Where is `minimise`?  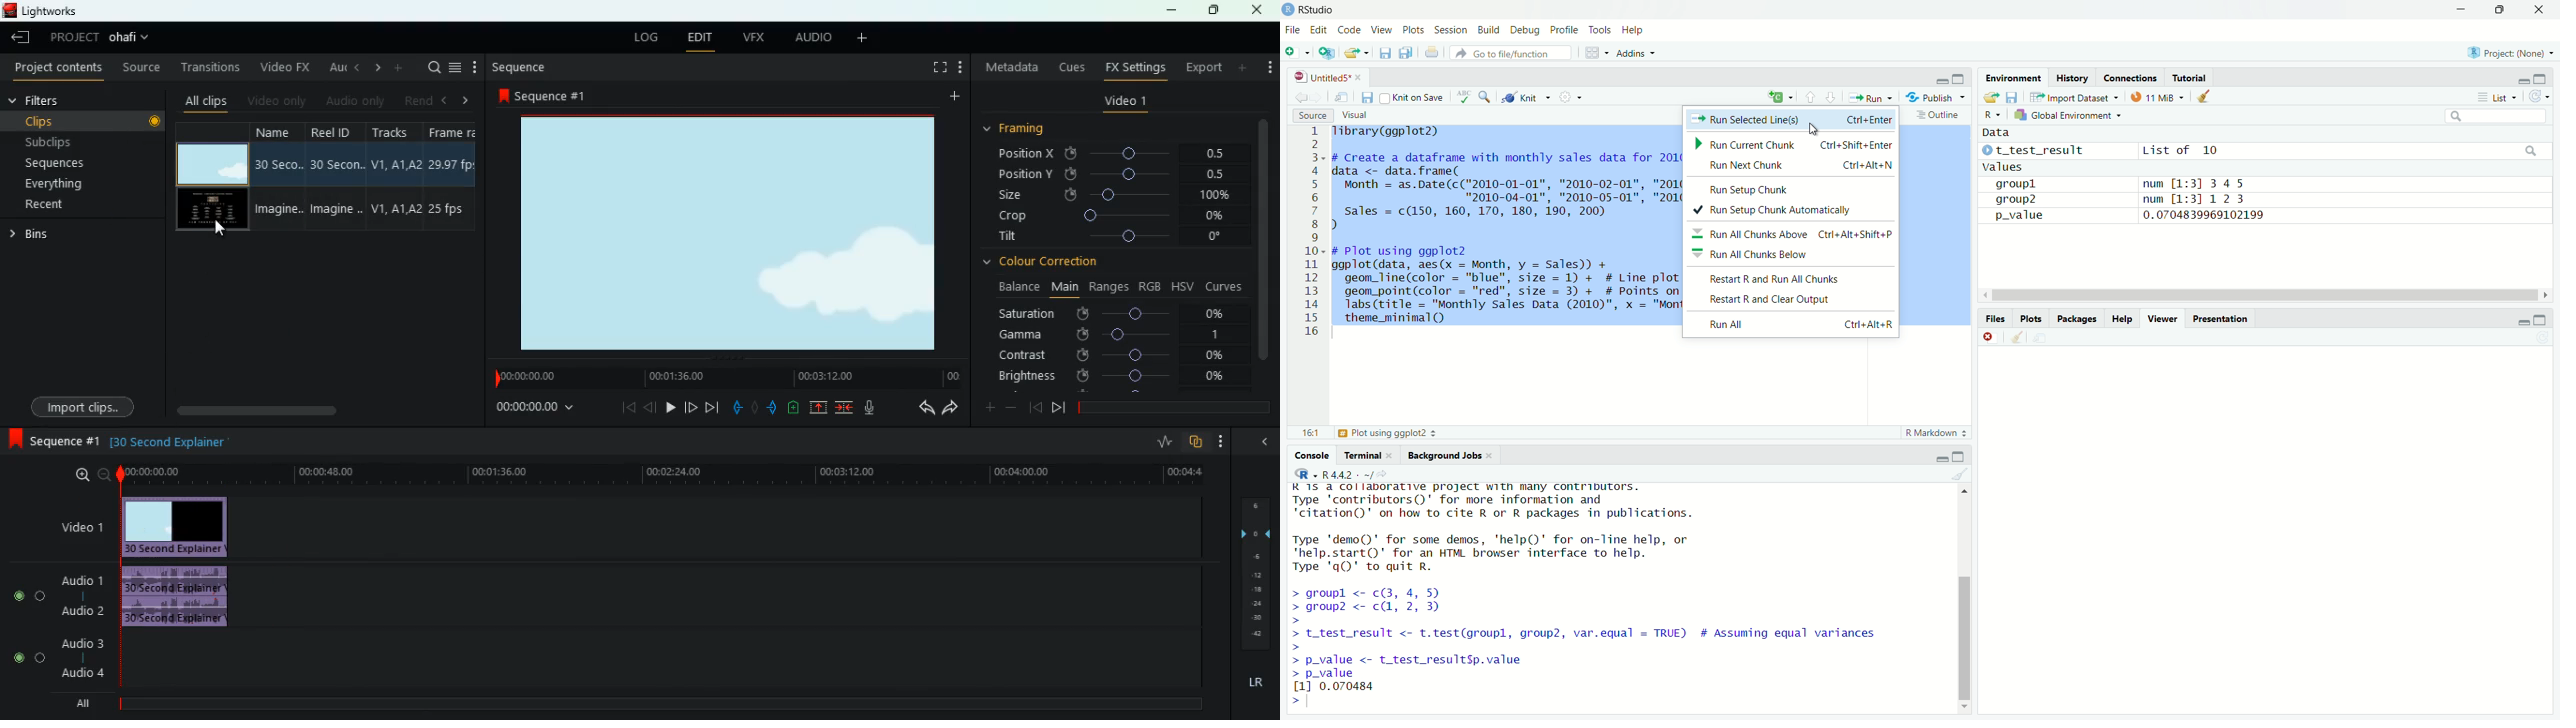
minimise is located at coordinates (2522, 321).